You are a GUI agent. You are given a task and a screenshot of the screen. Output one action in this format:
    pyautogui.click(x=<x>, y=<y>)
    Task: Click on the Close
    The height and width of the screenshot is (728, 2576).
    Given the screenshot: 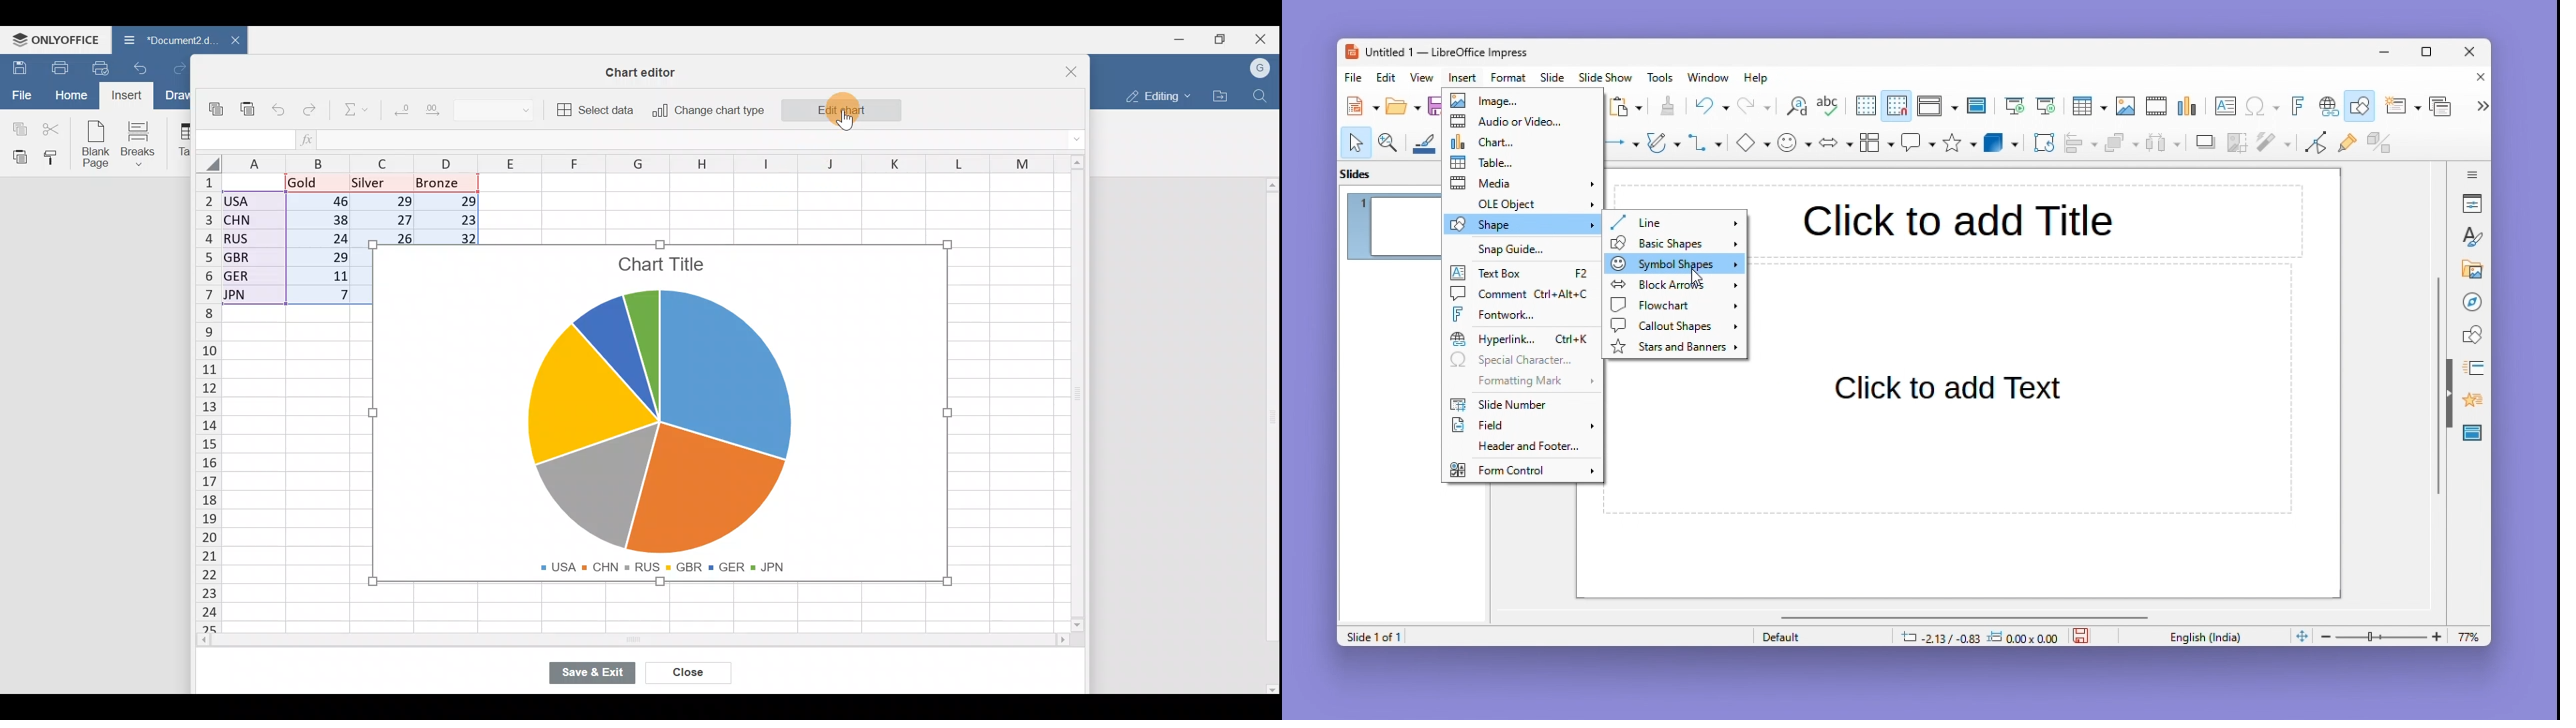 What is the action you would take?
    pyautogui.click(x=1264, y=38)
    